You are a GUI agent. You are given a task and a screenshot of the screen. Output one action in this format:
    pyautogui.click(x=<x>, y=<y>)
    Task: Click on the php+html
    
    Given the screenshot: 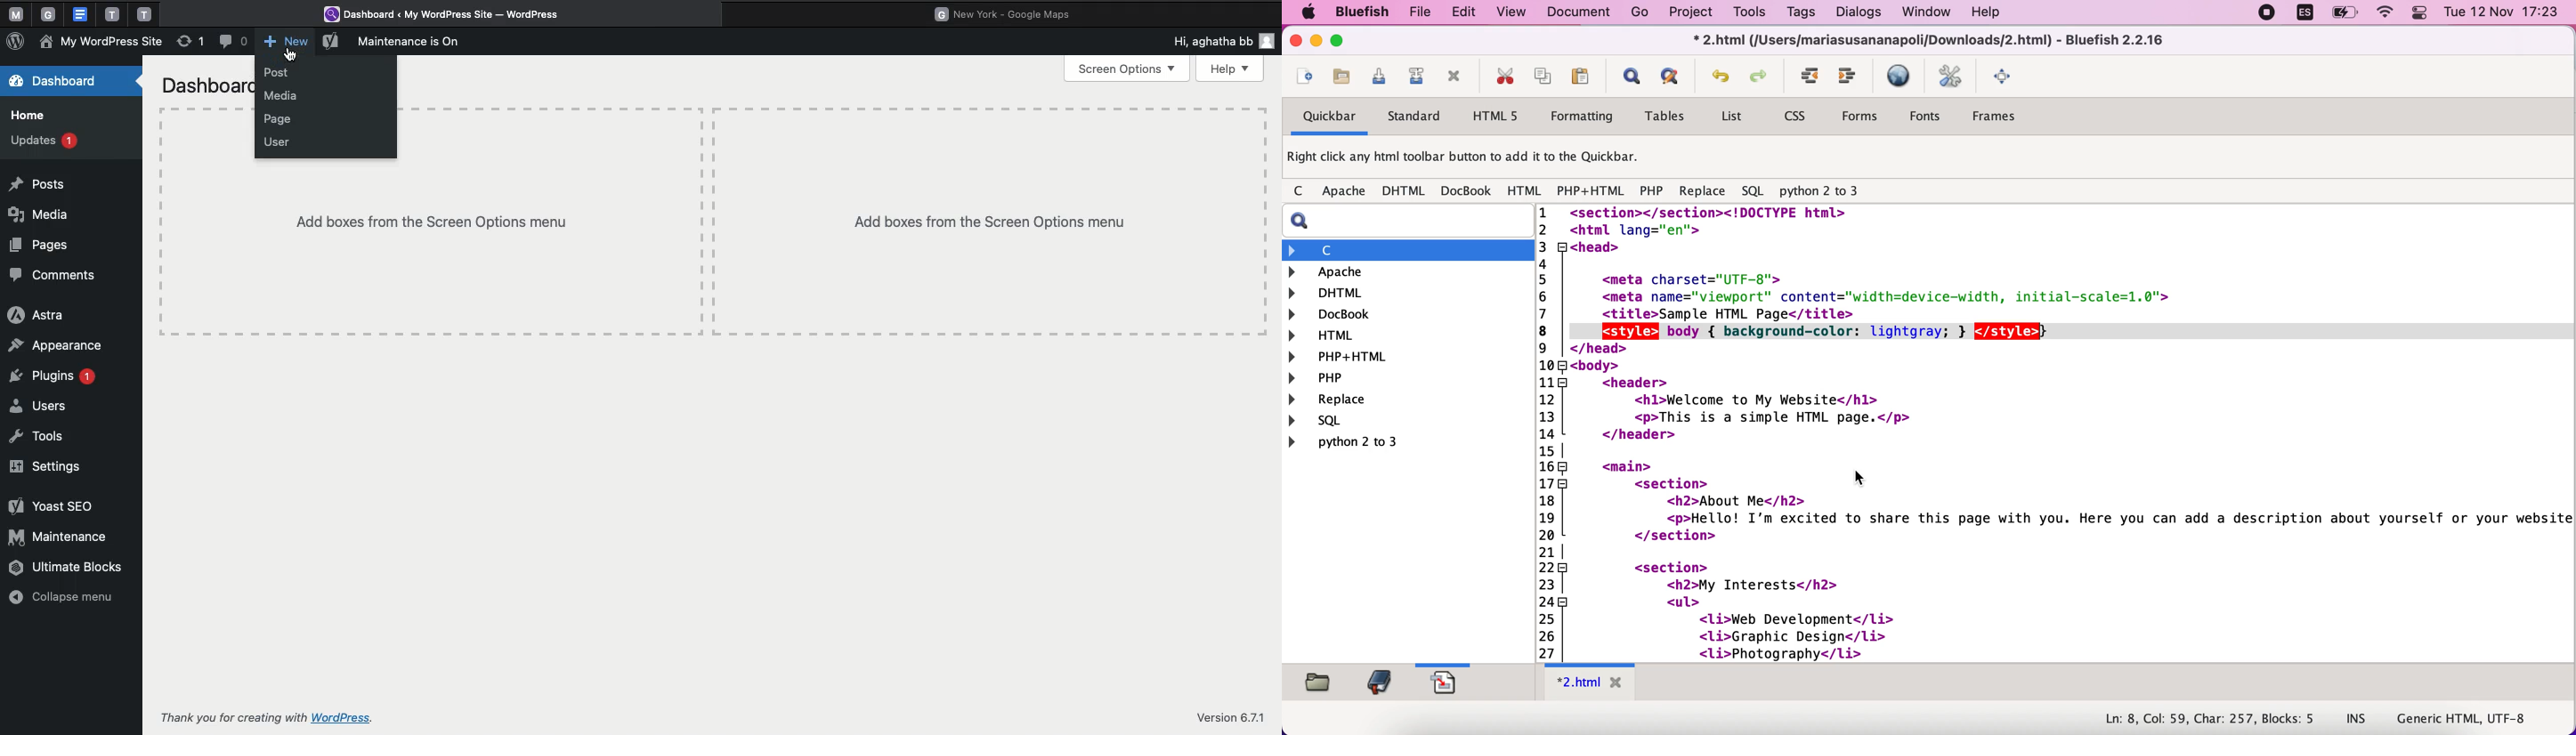 What is the action you would take?
    pyautogui.click(x=1401, y=357)
    